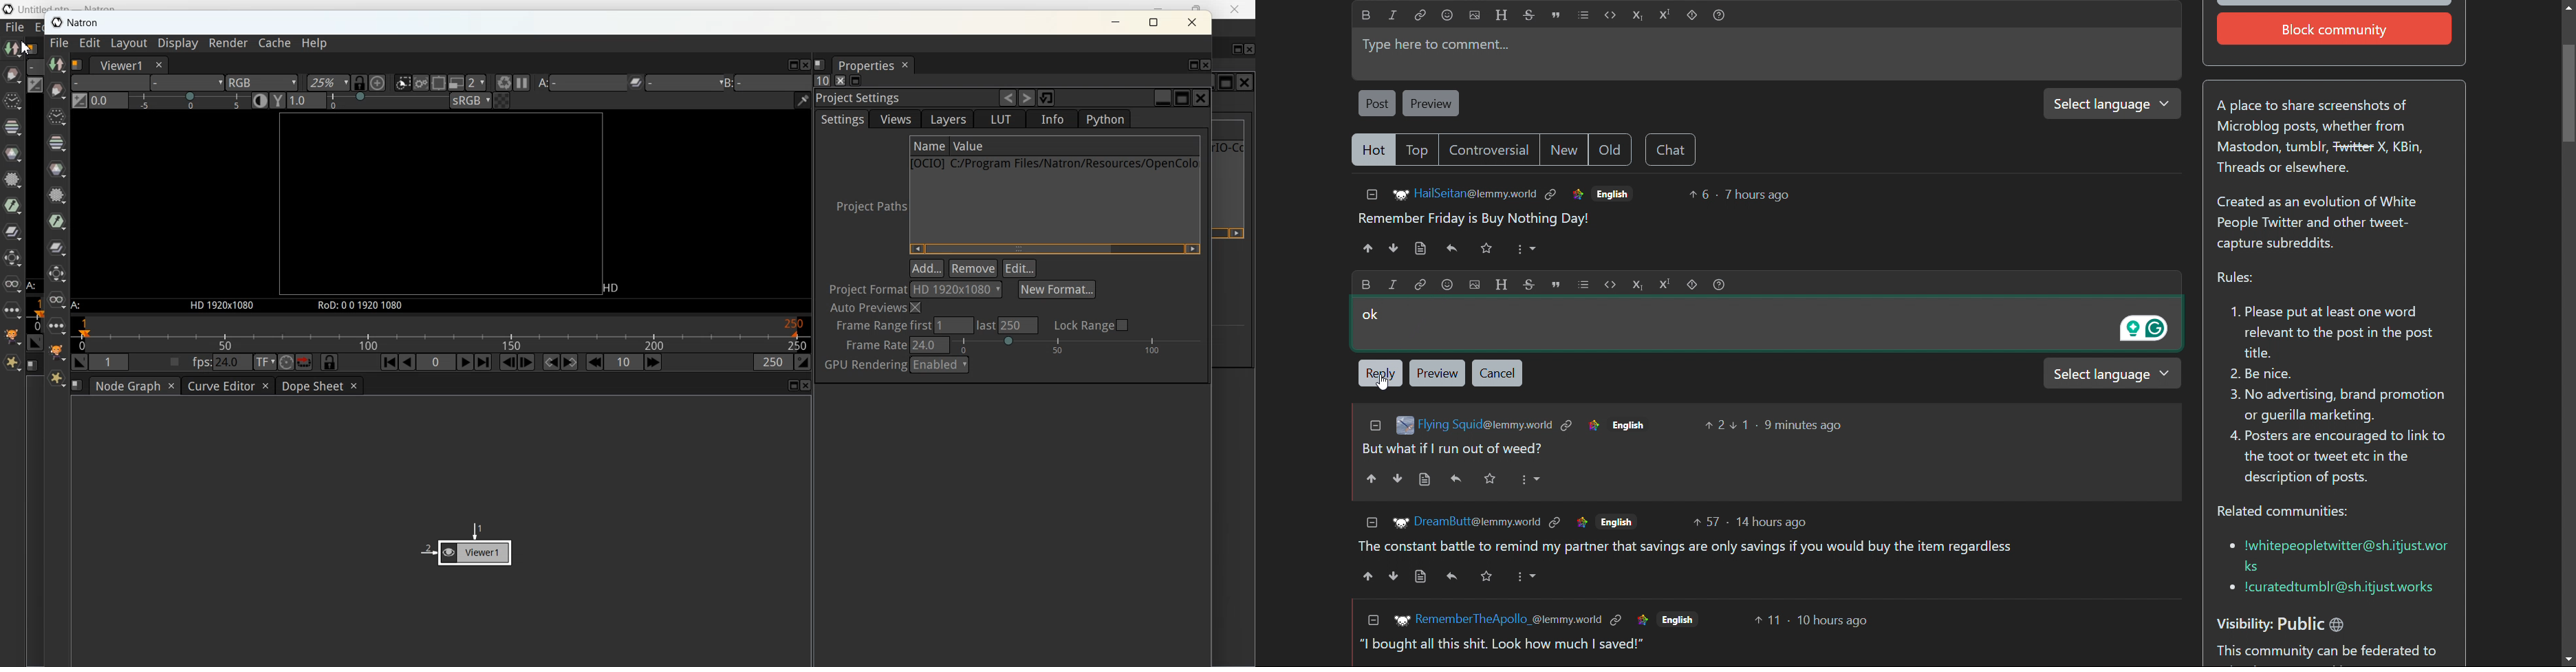  I want to click on time of posting, so click(1841, 623).